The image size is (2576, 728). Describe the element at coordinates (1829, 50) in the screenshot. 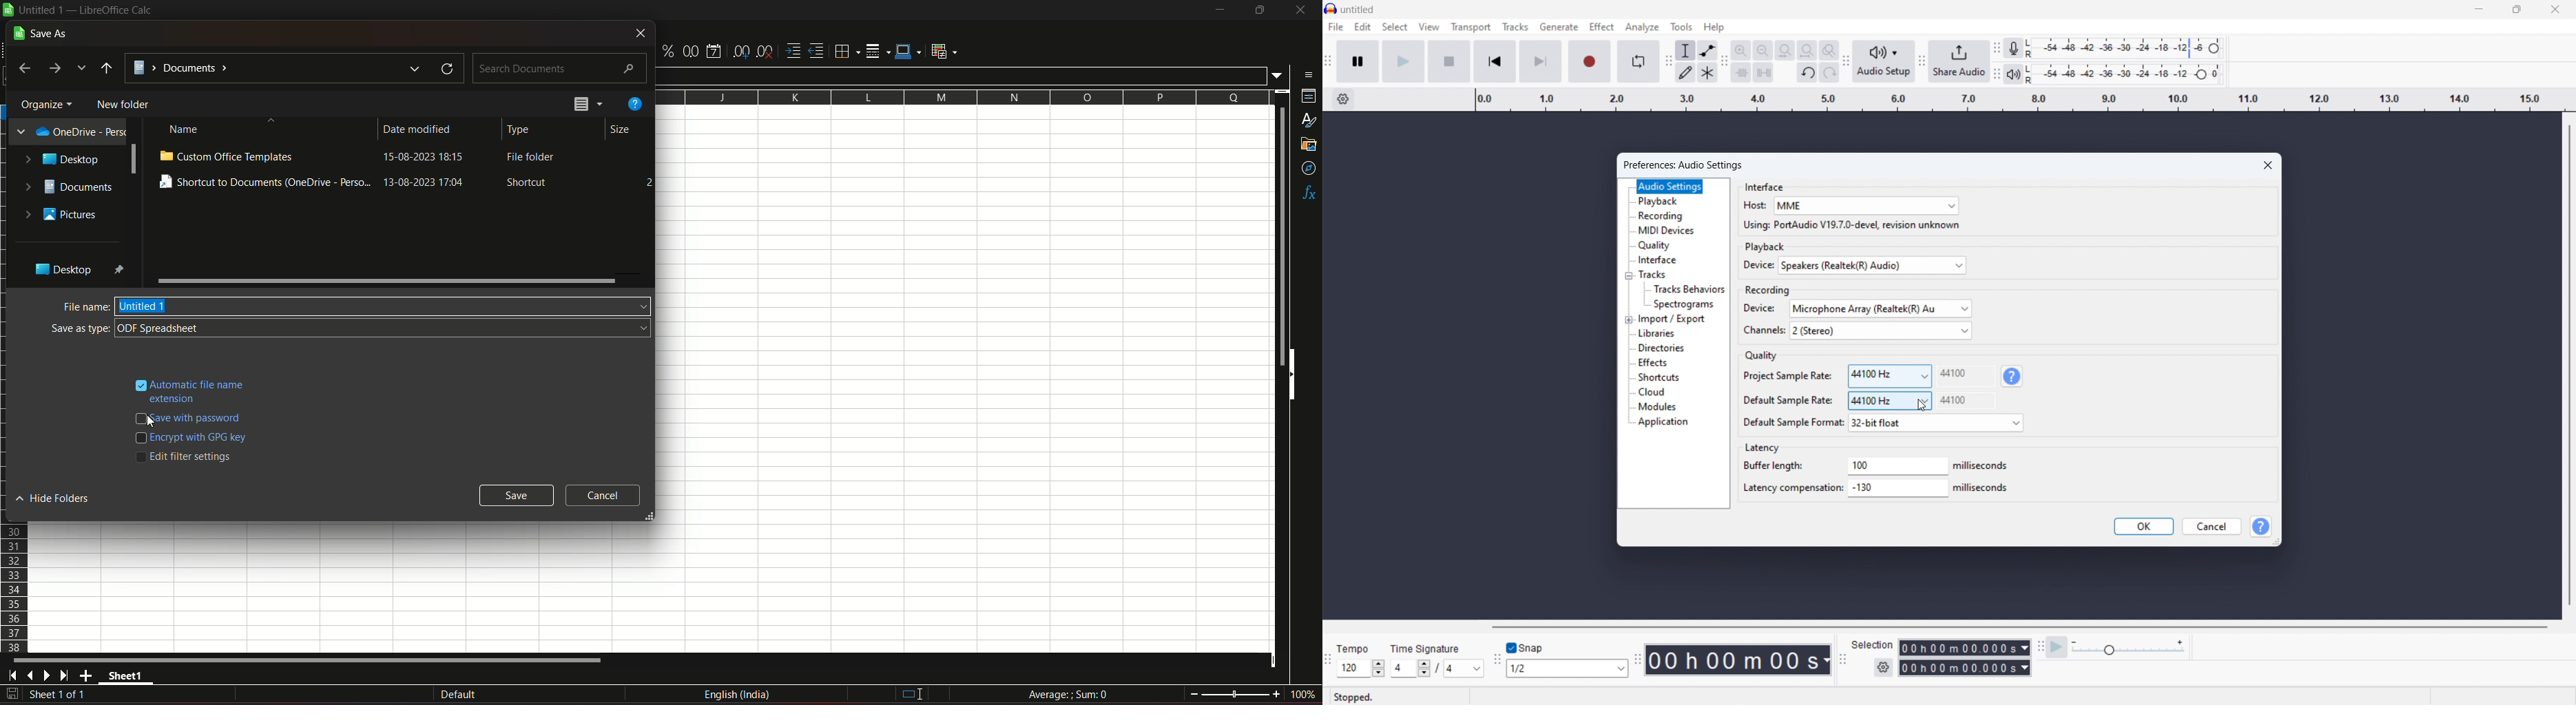

I see `toggle zoom` at that location.